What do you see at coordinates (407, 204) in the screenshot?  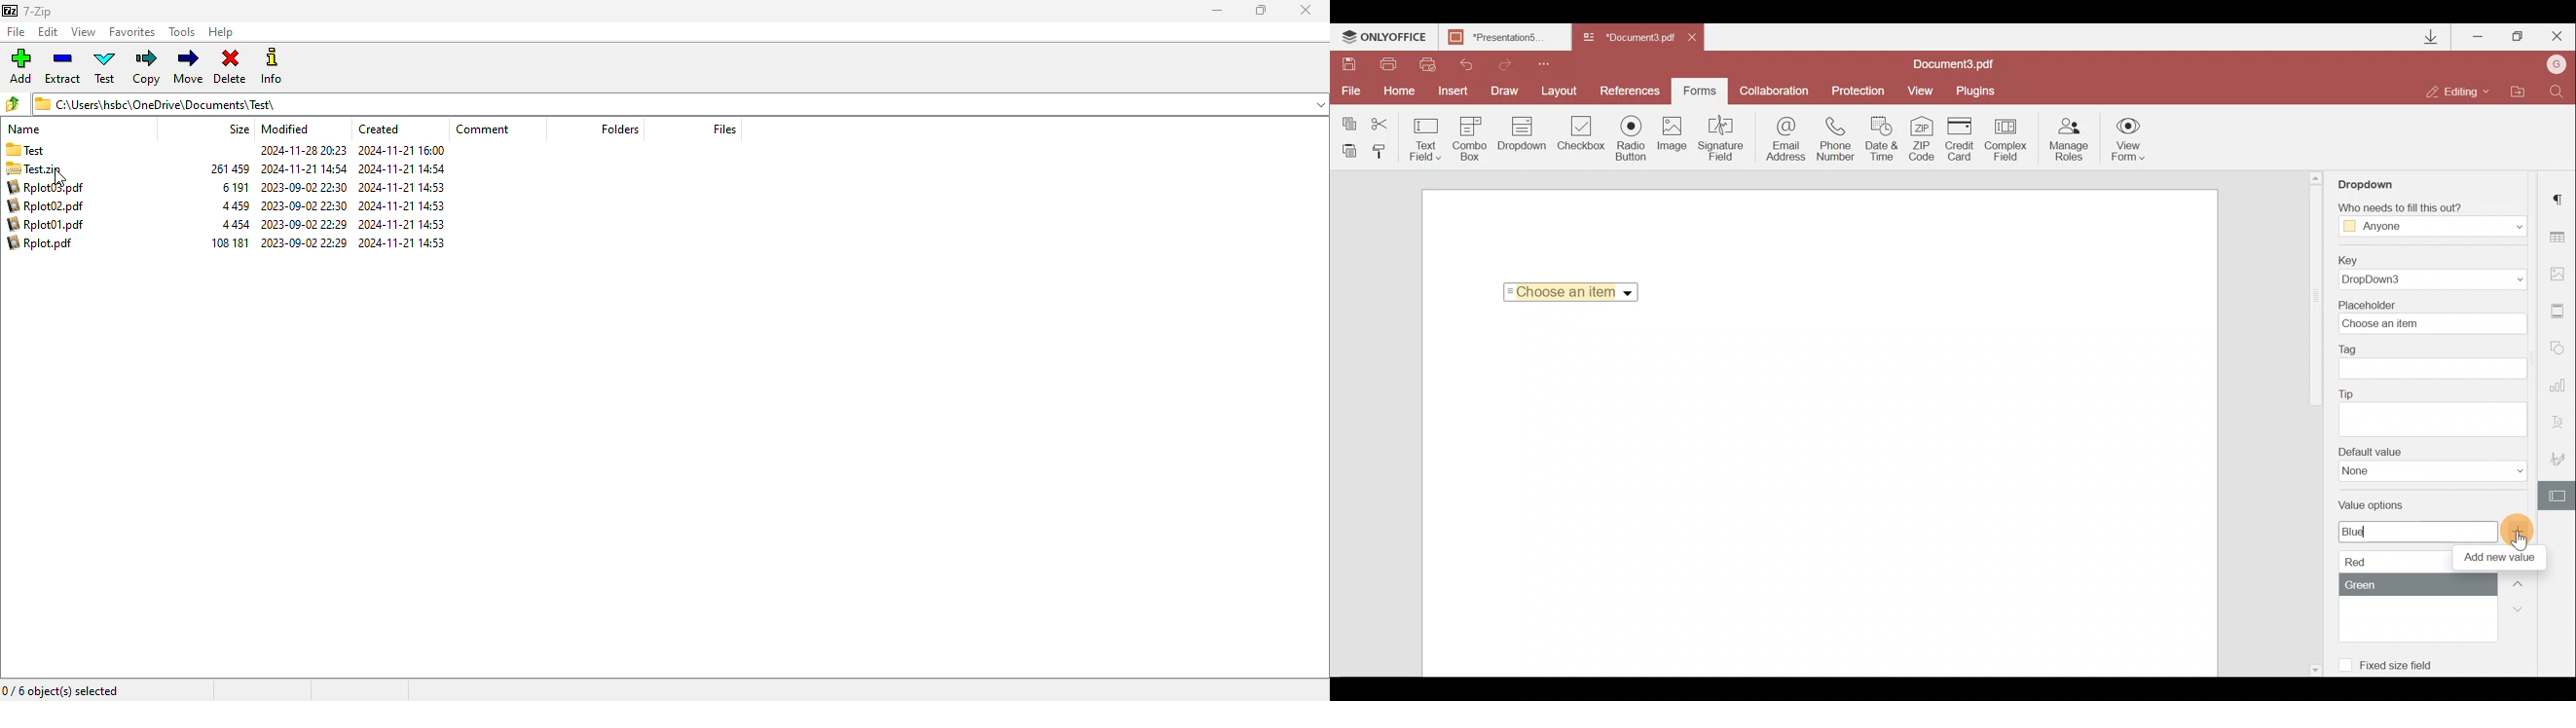 I see `2024-11-21 14:53` at bounding box center [407, 204].